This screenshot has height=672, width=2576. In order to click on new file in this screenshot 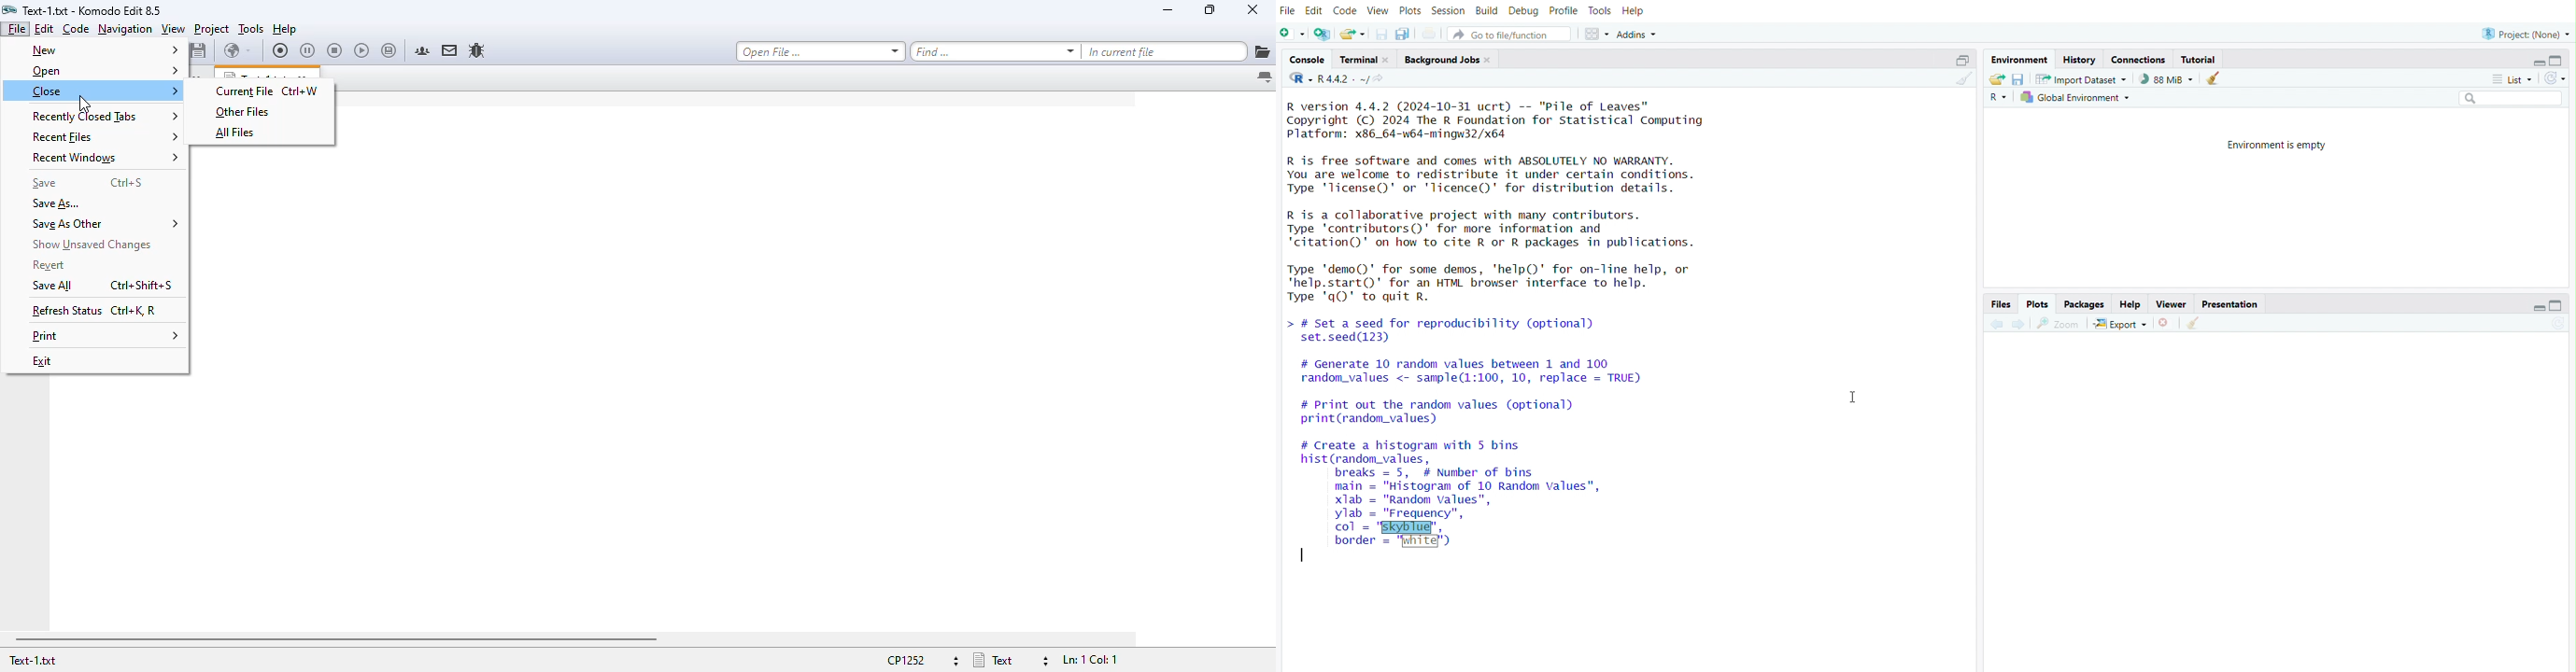, I will do `click(1292, 34)`.